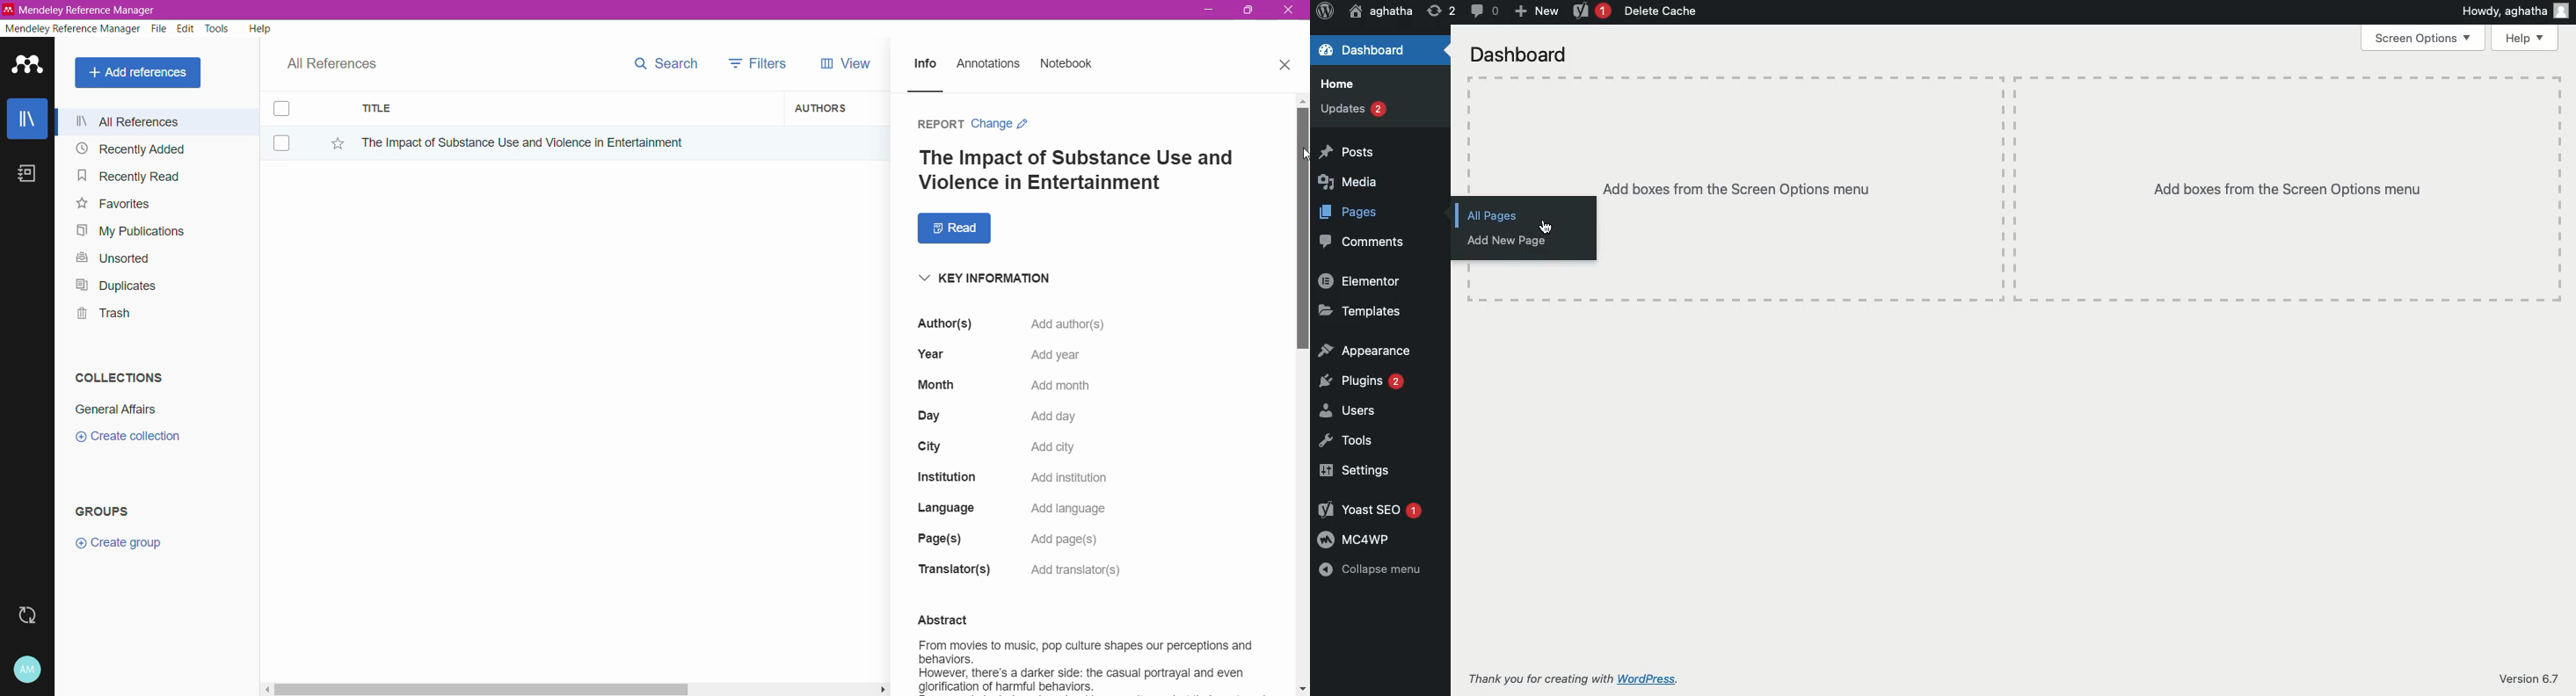 The width and height of the screenshot is (2576, 700). Describe the element at coordinates (1077, 172) in the screenshot. I see `report name` at that location.